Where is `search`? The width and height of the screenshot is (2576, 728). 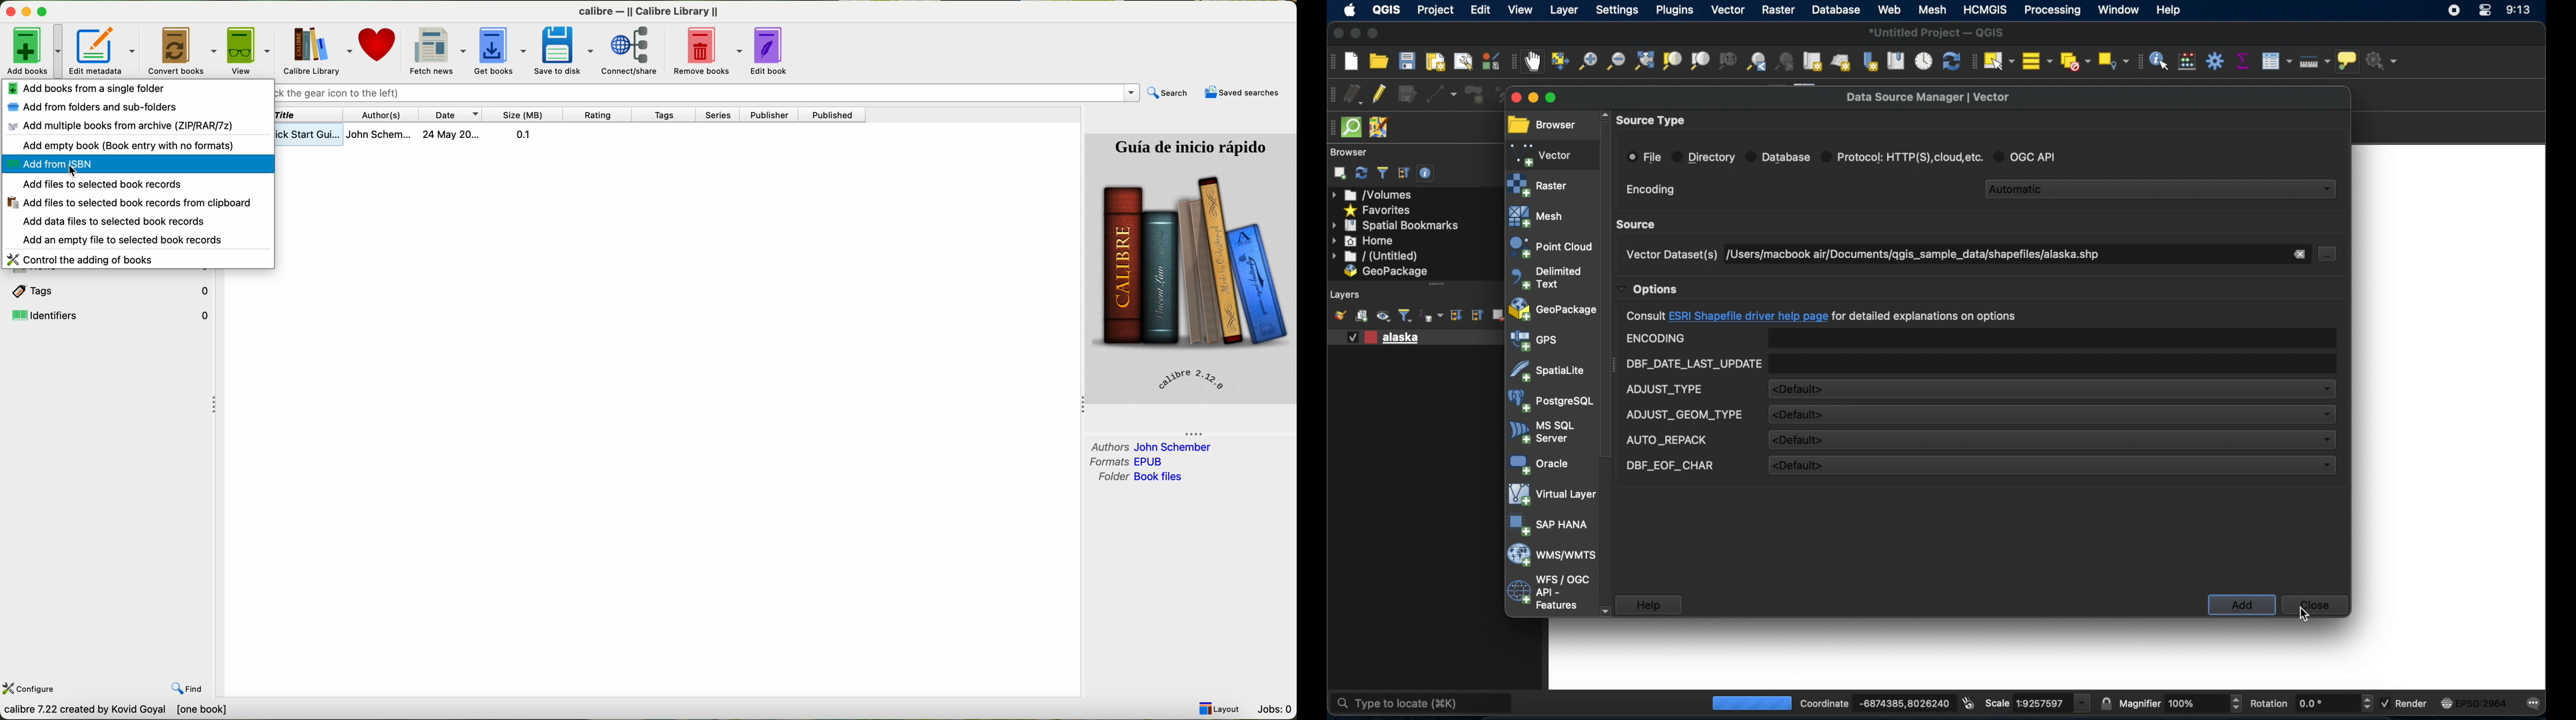
search is located at coordinates (1169, 93).